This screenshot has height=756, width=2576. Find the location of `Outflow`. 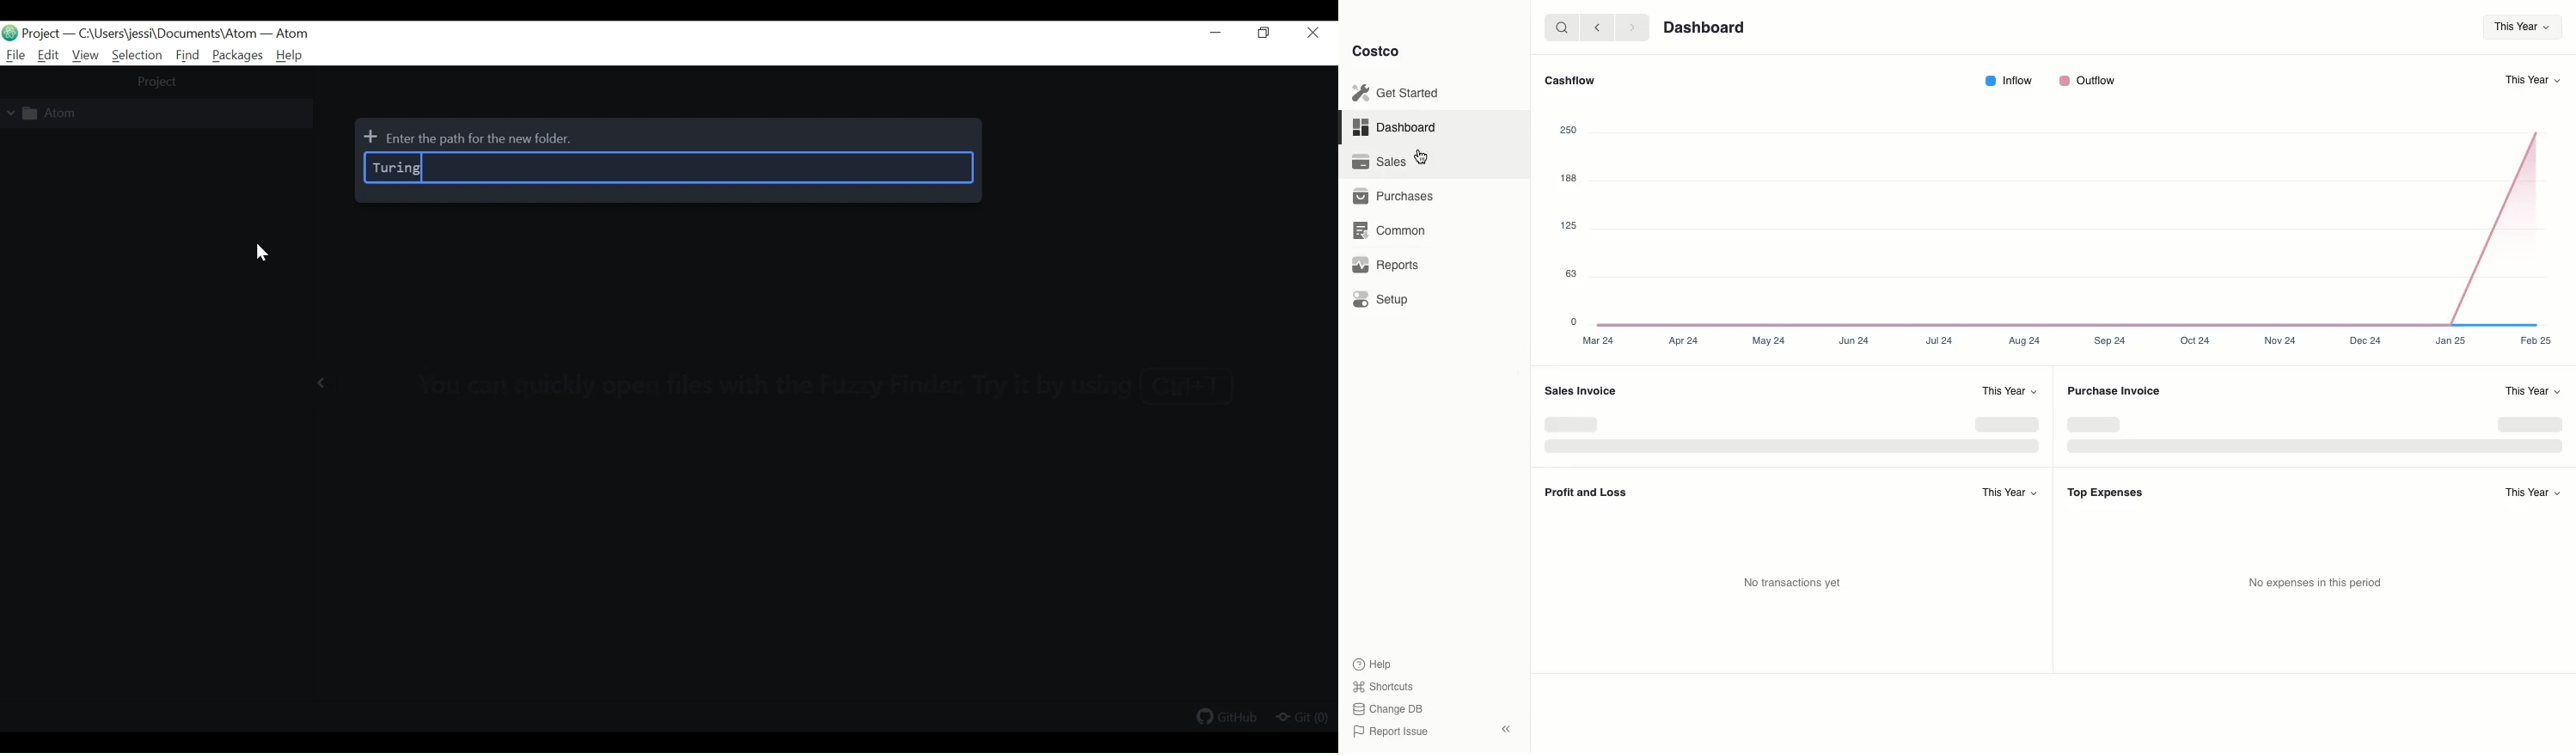

Outflow is located at coordinates (2086, 81).